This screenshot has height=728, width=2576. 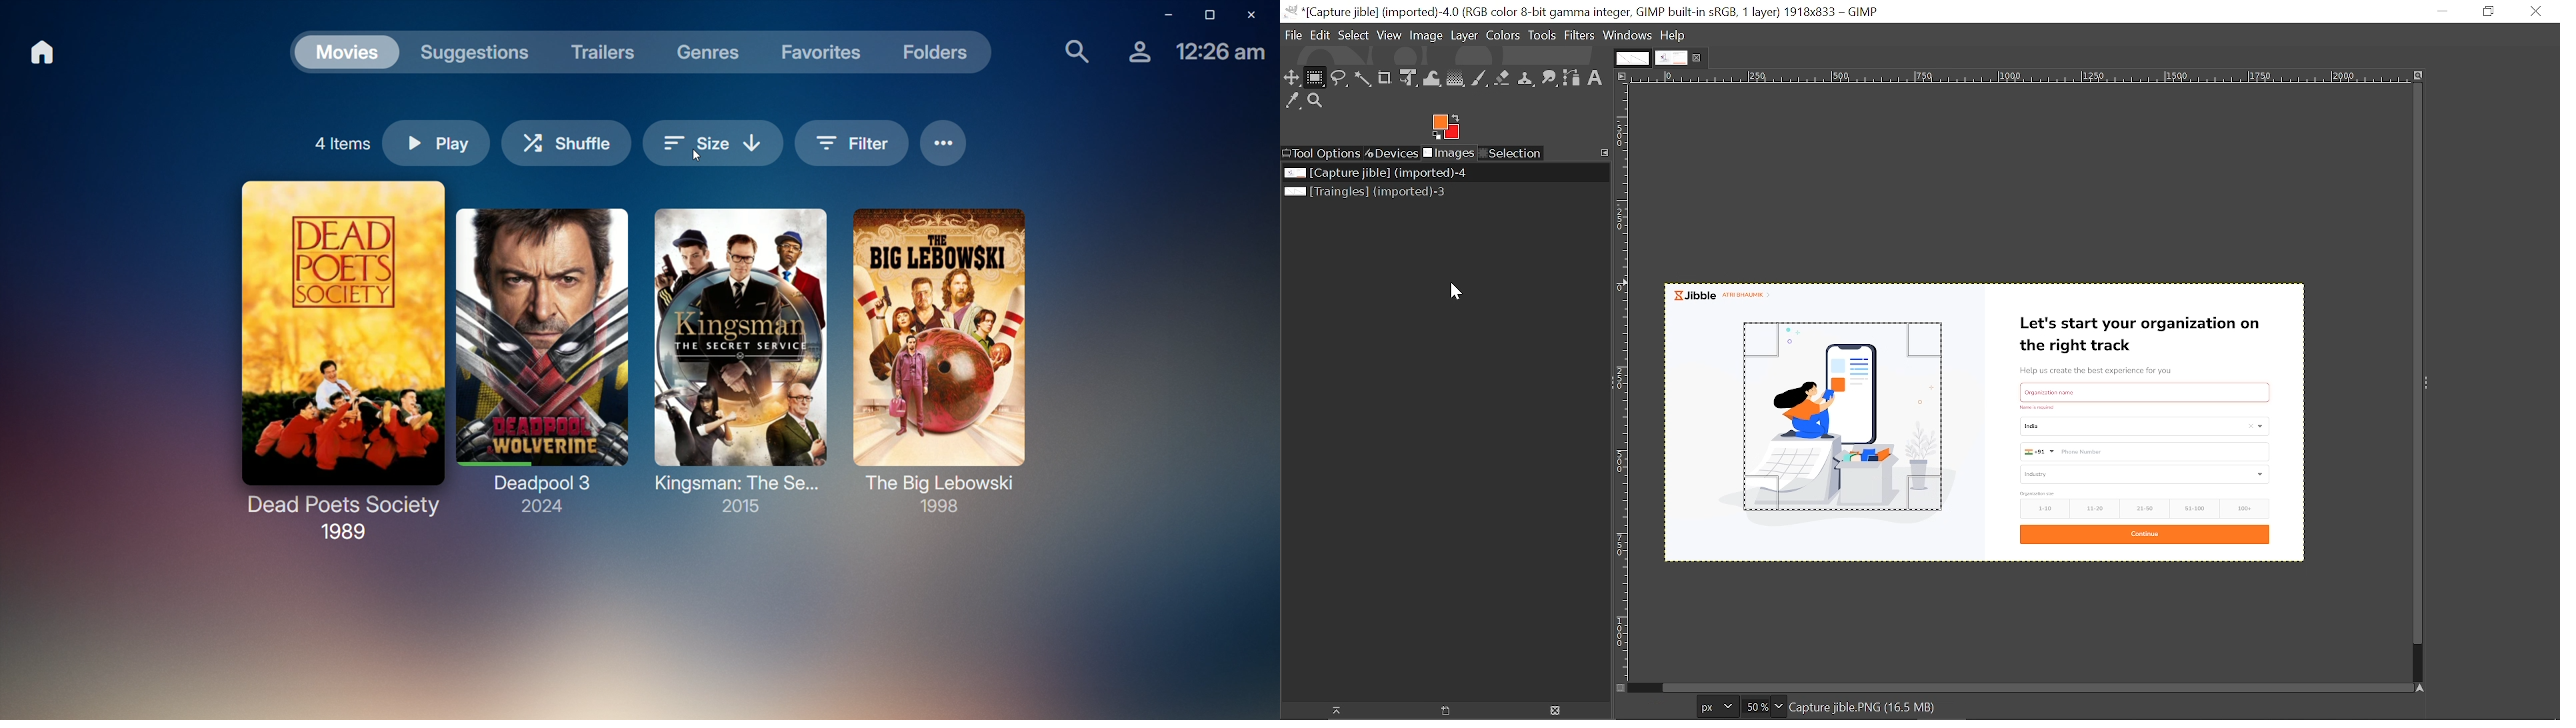 I want to click on Clone tool, so click(x=1524, y=78).